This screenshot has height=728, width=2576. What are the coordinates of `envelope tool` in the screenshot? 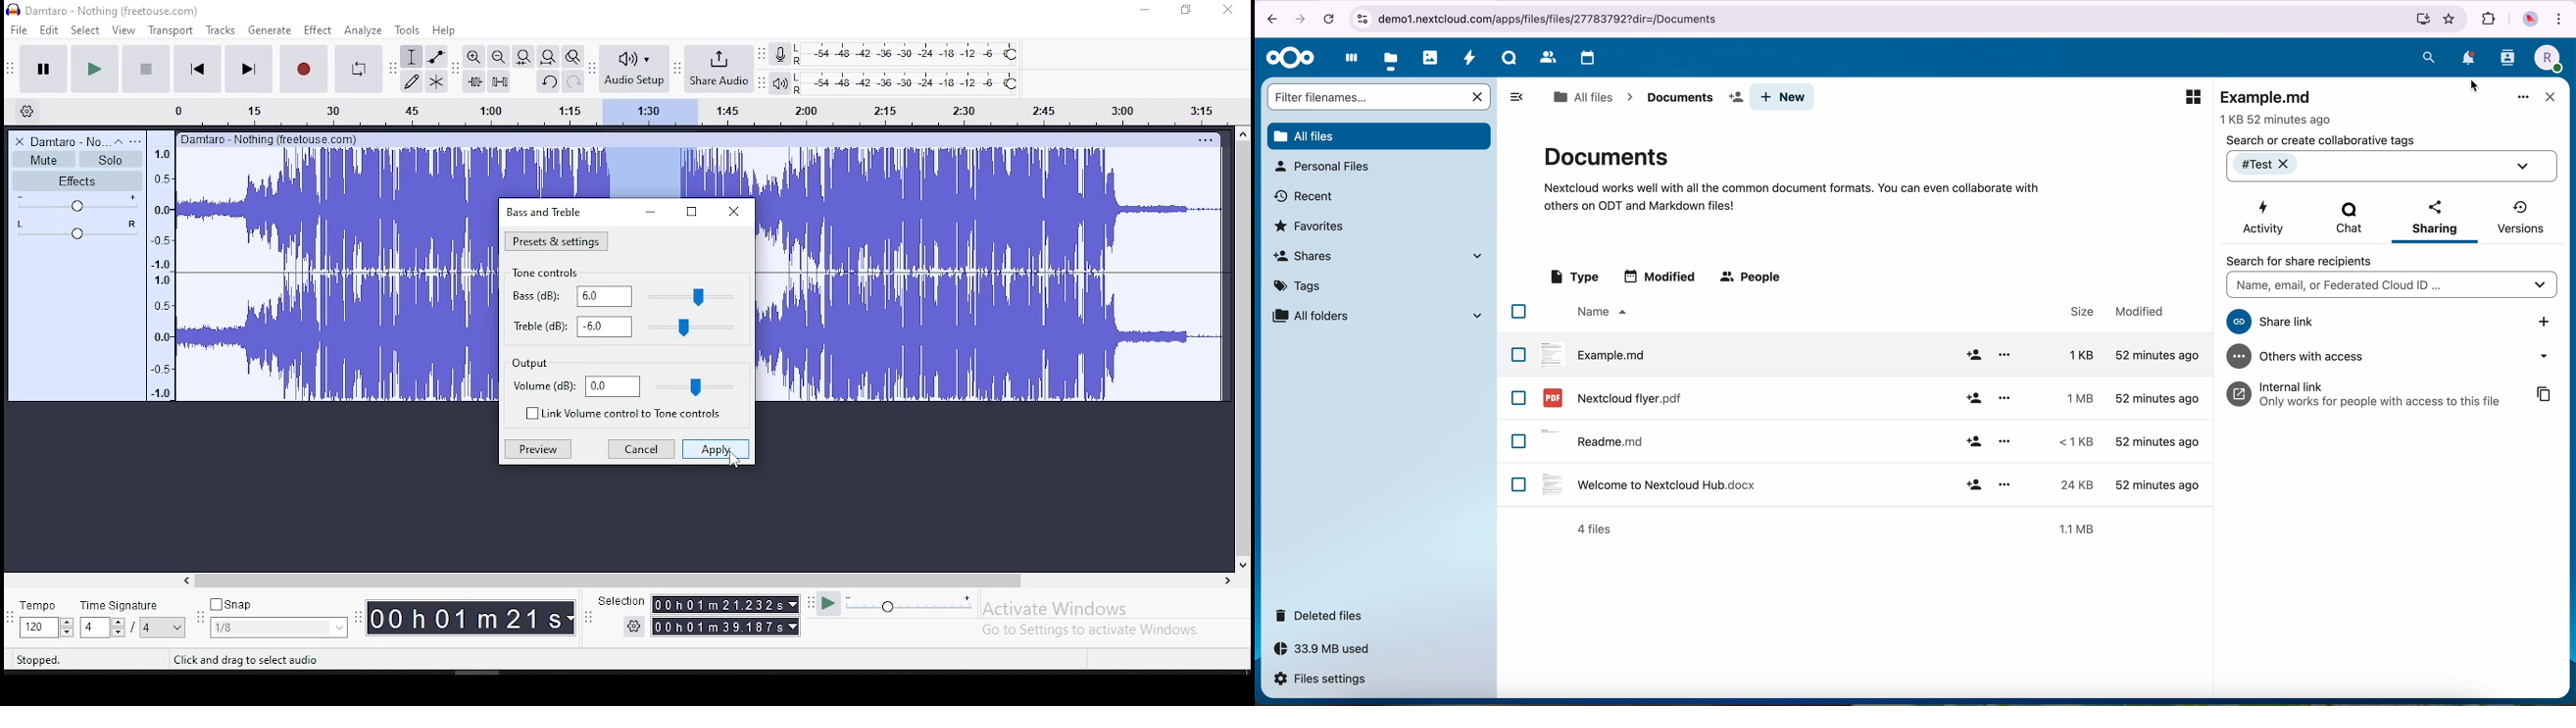 It's located at (435, 56).